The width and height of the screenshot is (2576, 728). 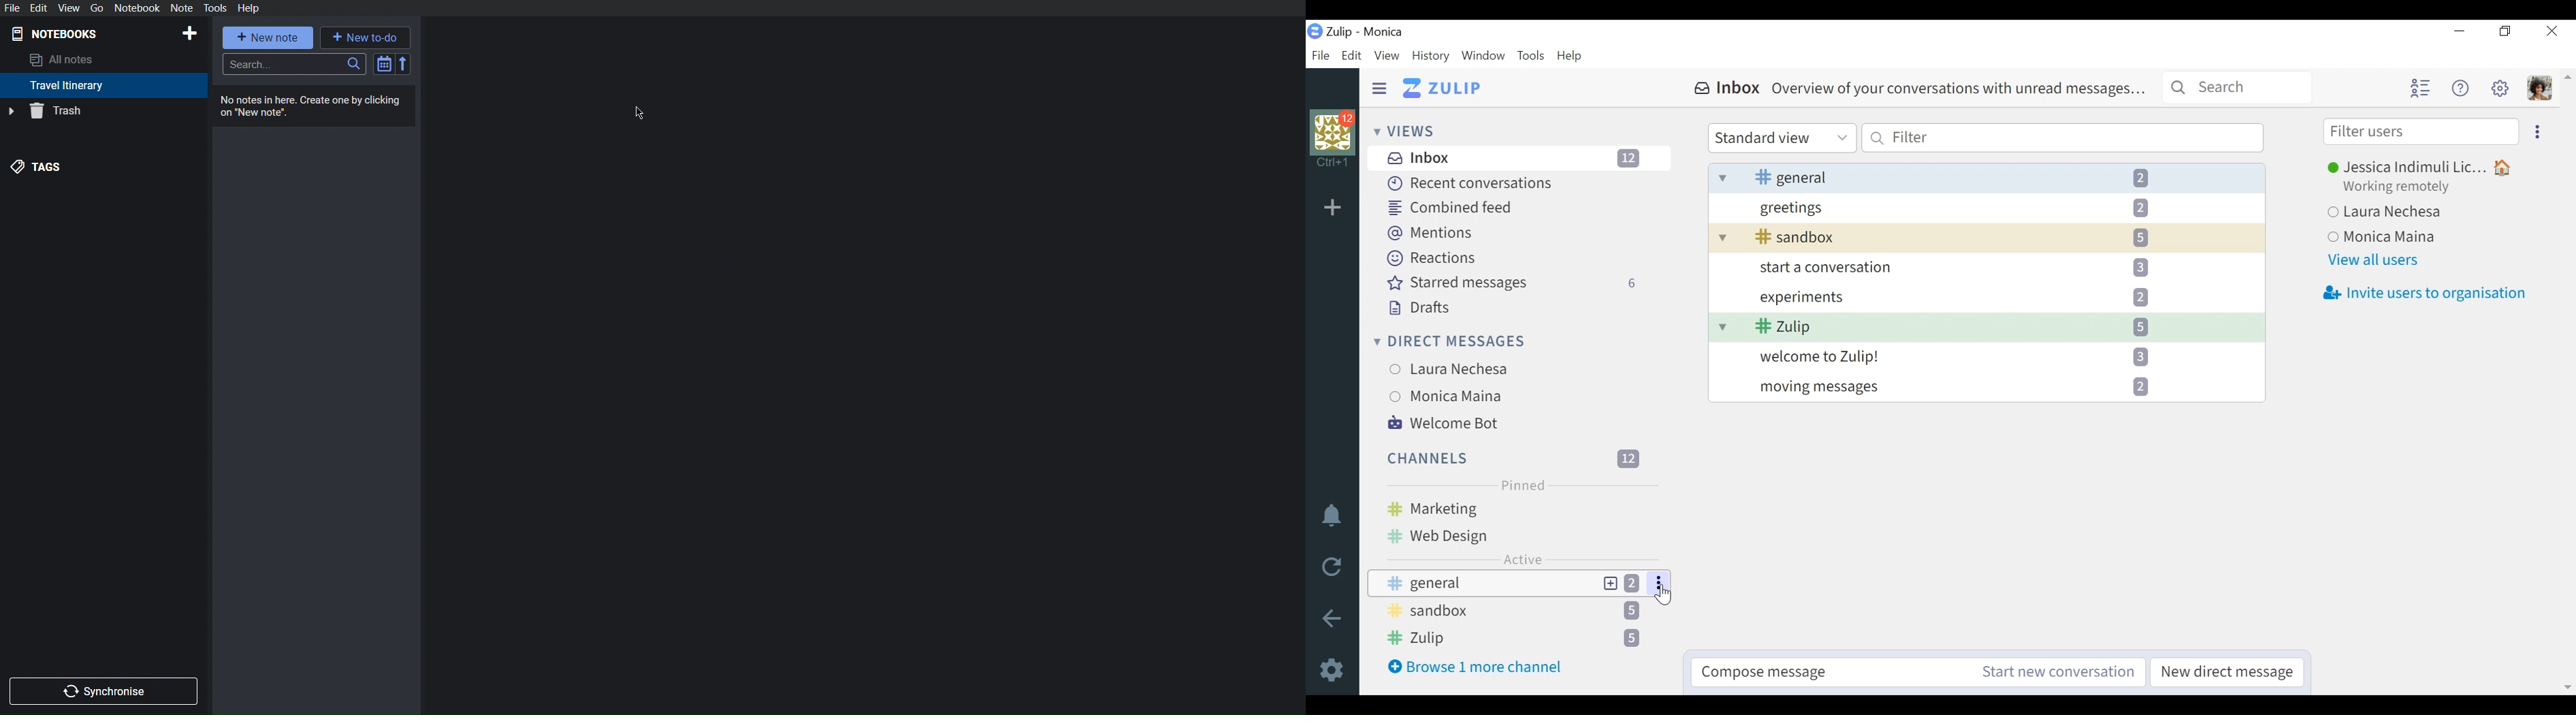 What do you see at coordinates (1521, 485) in the screenshot?
I see `Pinned` at bounding box center [1521, 485].